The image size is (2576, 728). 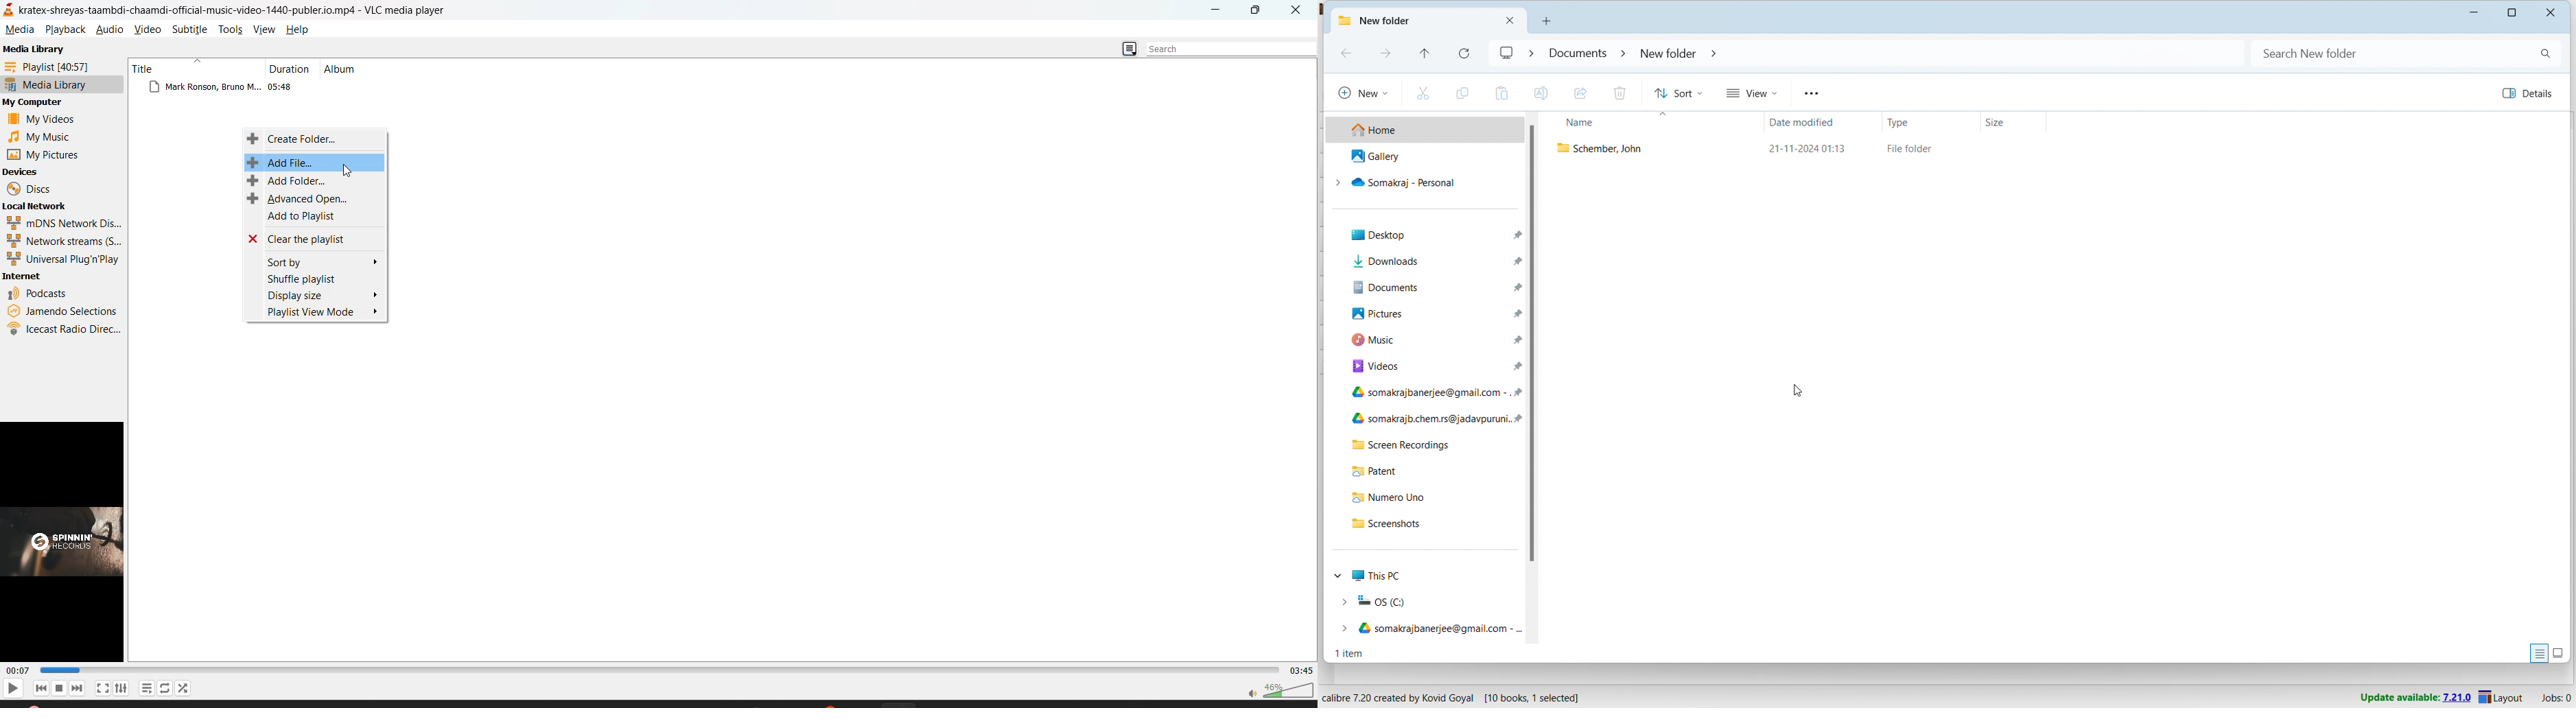 I want to click on universal plug n play, so click(x=62, y=259).